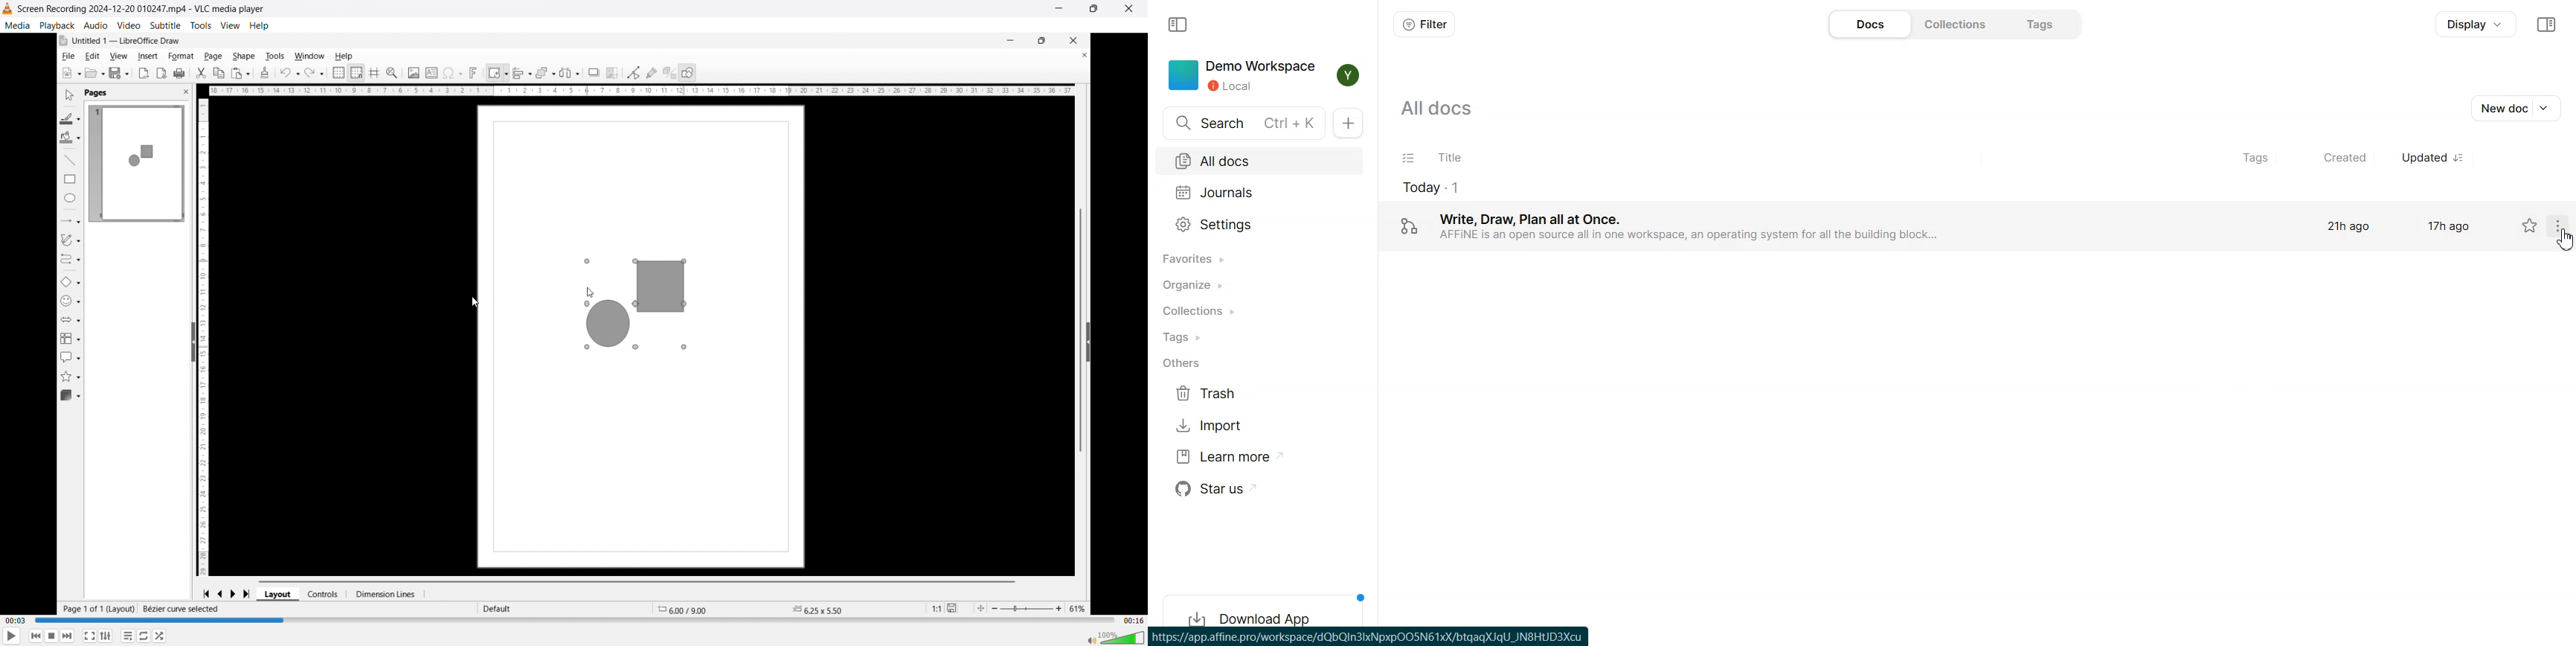 Image resolution: width=2576 pixels, height=672 pixels. Describe the element at coordinates (475, 301) in the screenshot. I see `cursor` at that location.